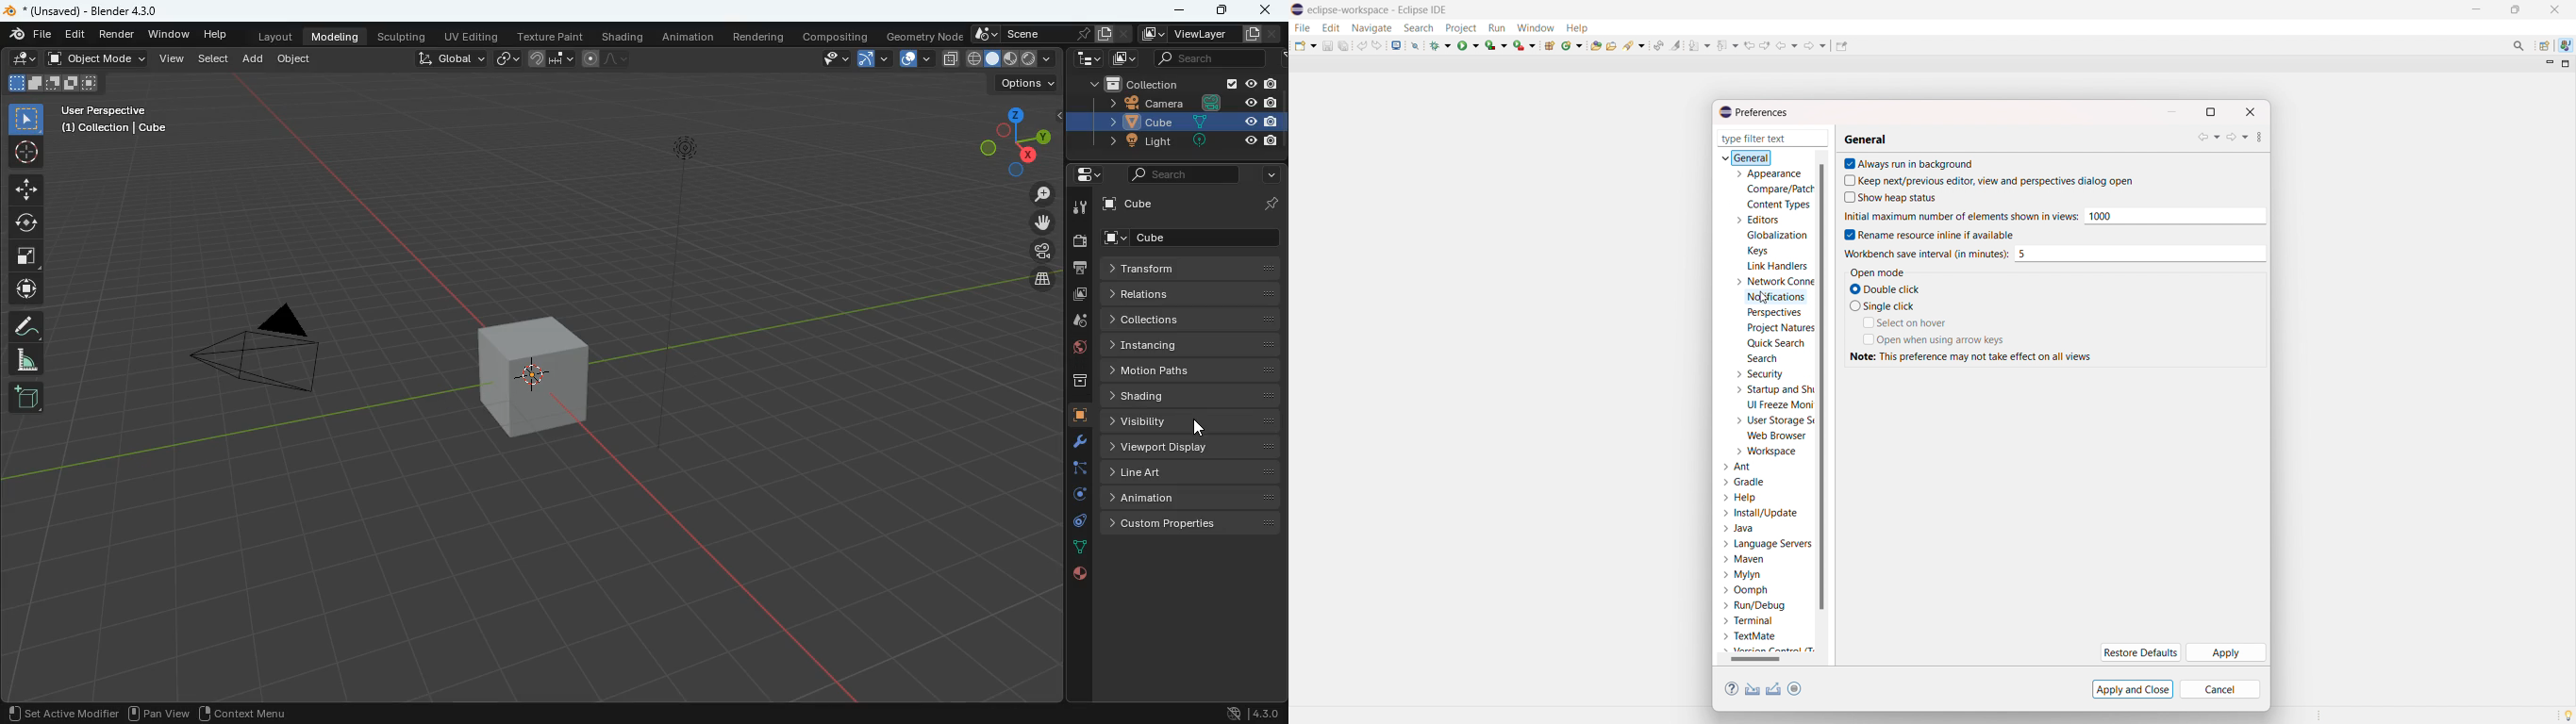  I want to click on drop, so click(1073, 323).